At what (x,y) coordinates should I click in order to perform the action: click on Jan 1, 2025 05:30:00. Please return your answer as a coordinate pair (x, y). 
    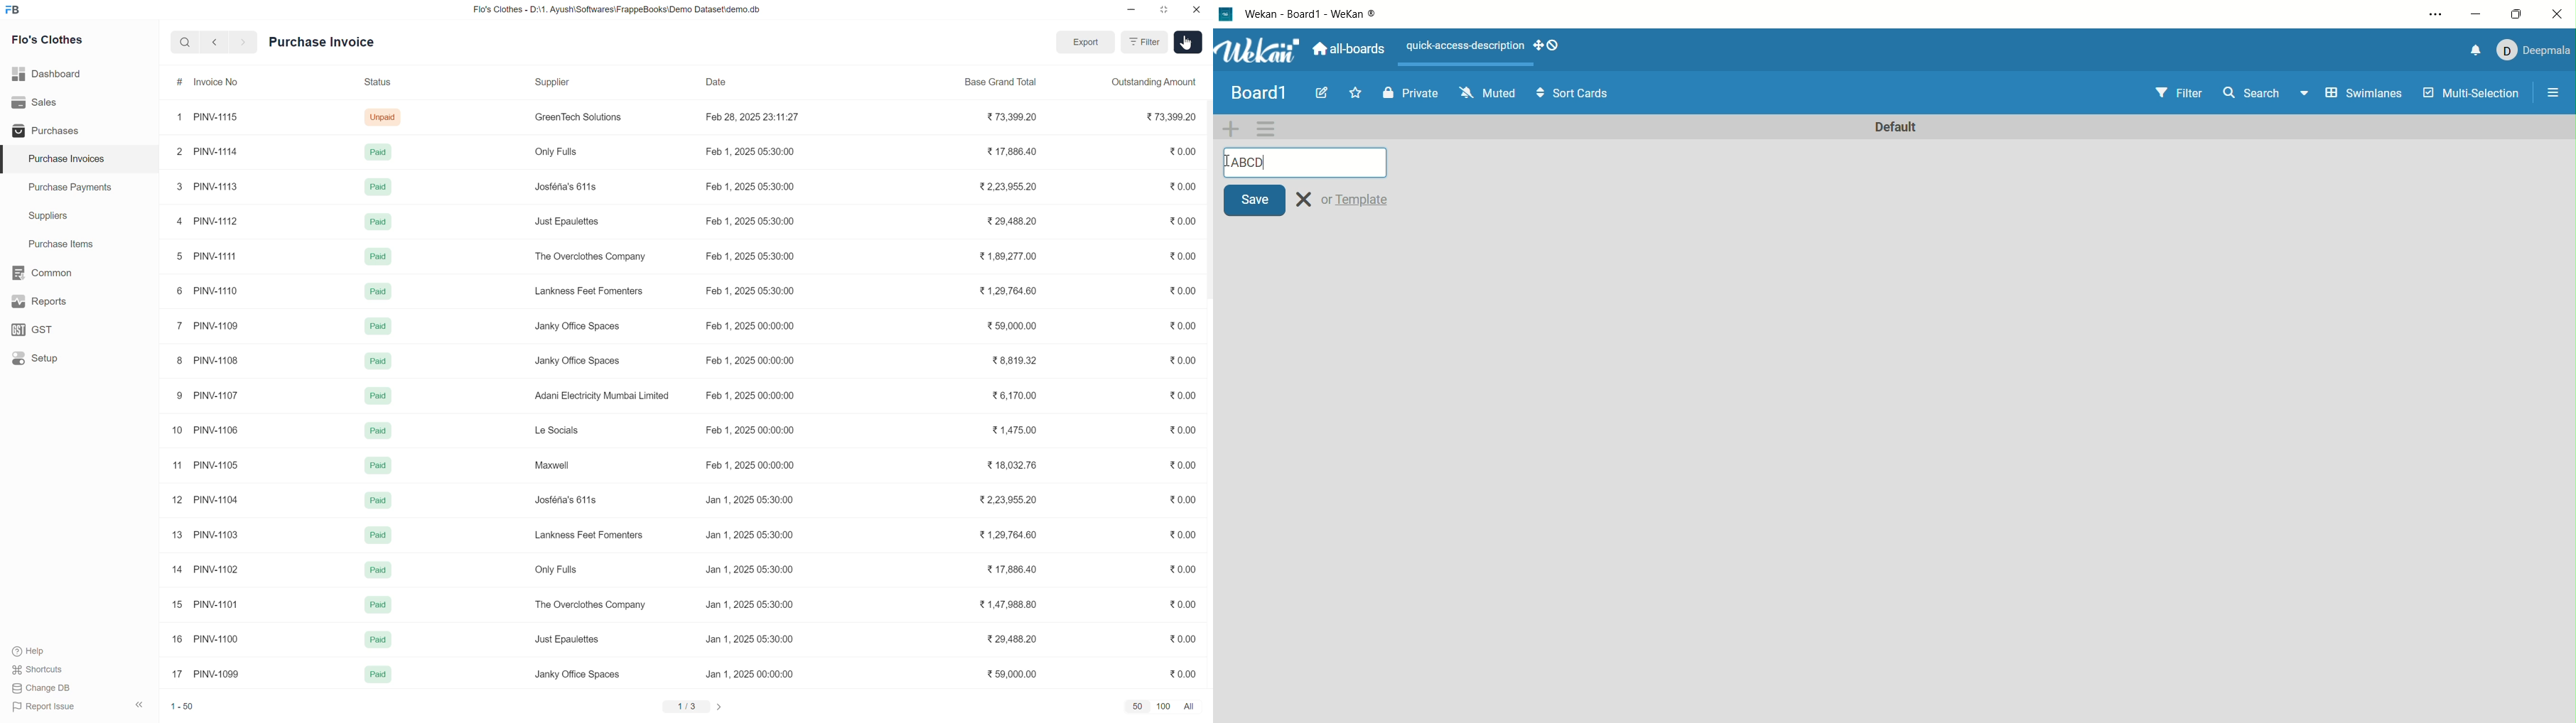
    Looking at the image, I should click on (752, 499).